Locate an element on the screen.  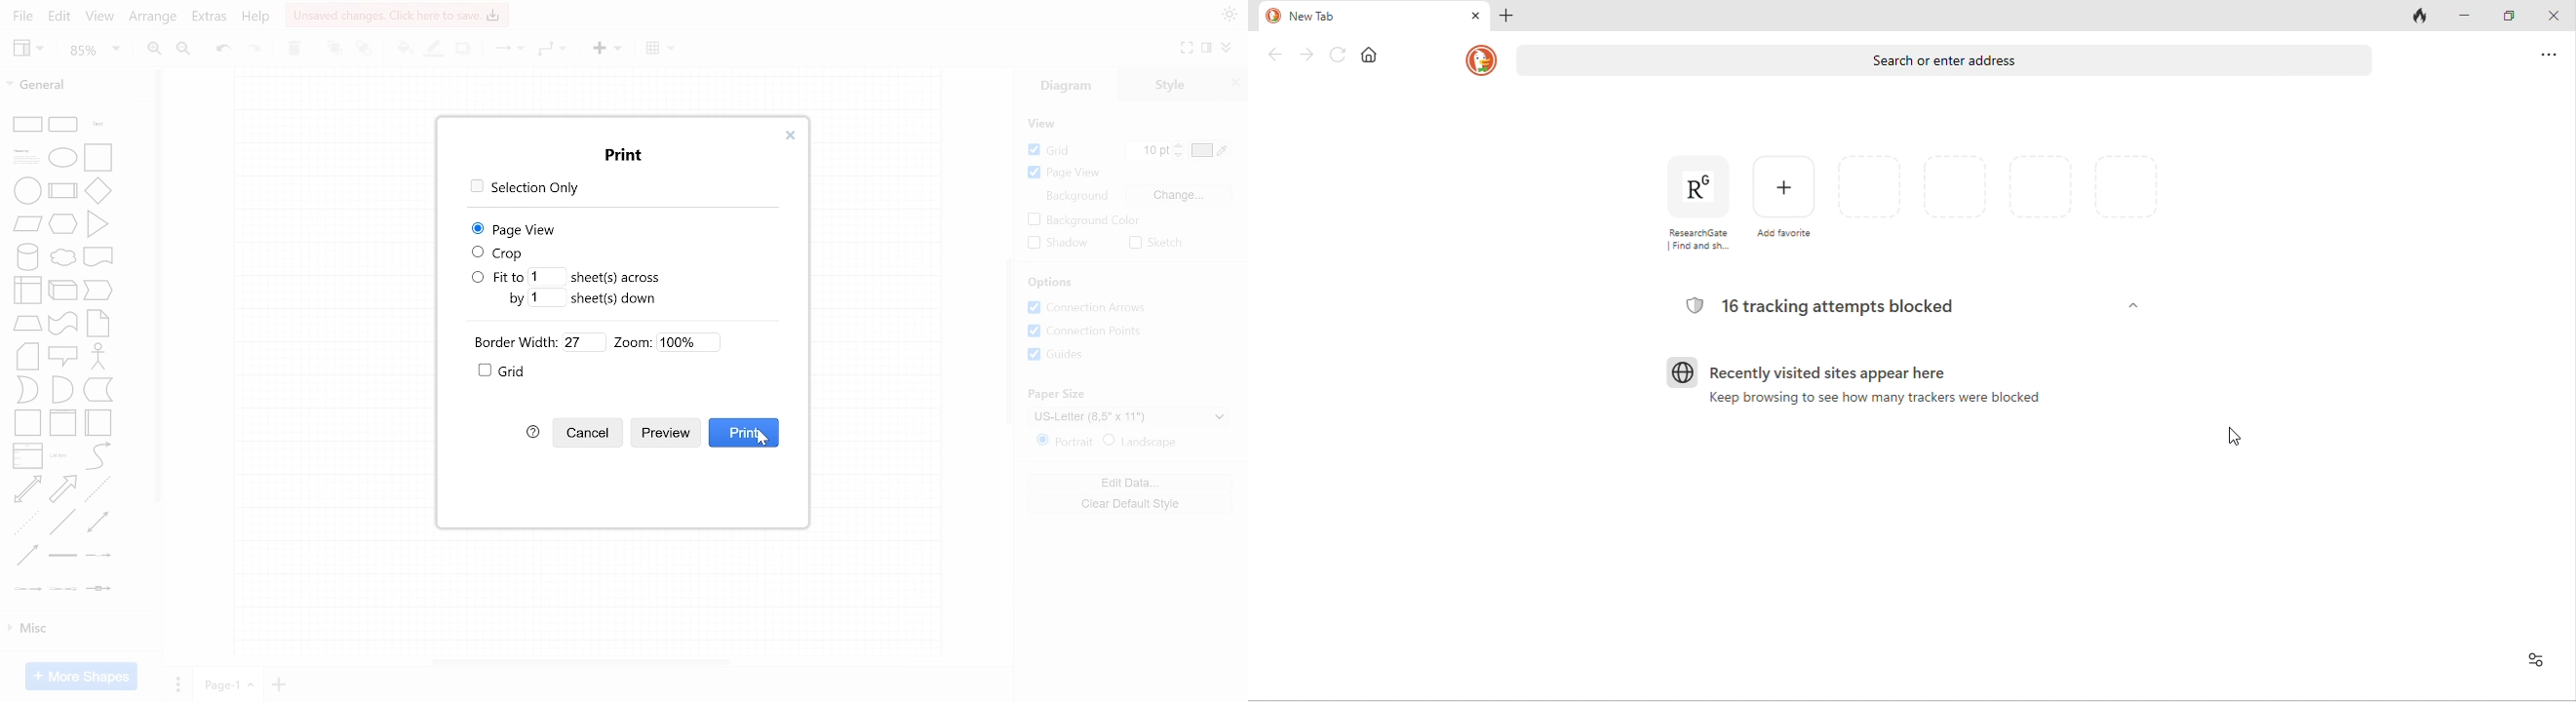
Landscape is located at coordinates (1140, 442).